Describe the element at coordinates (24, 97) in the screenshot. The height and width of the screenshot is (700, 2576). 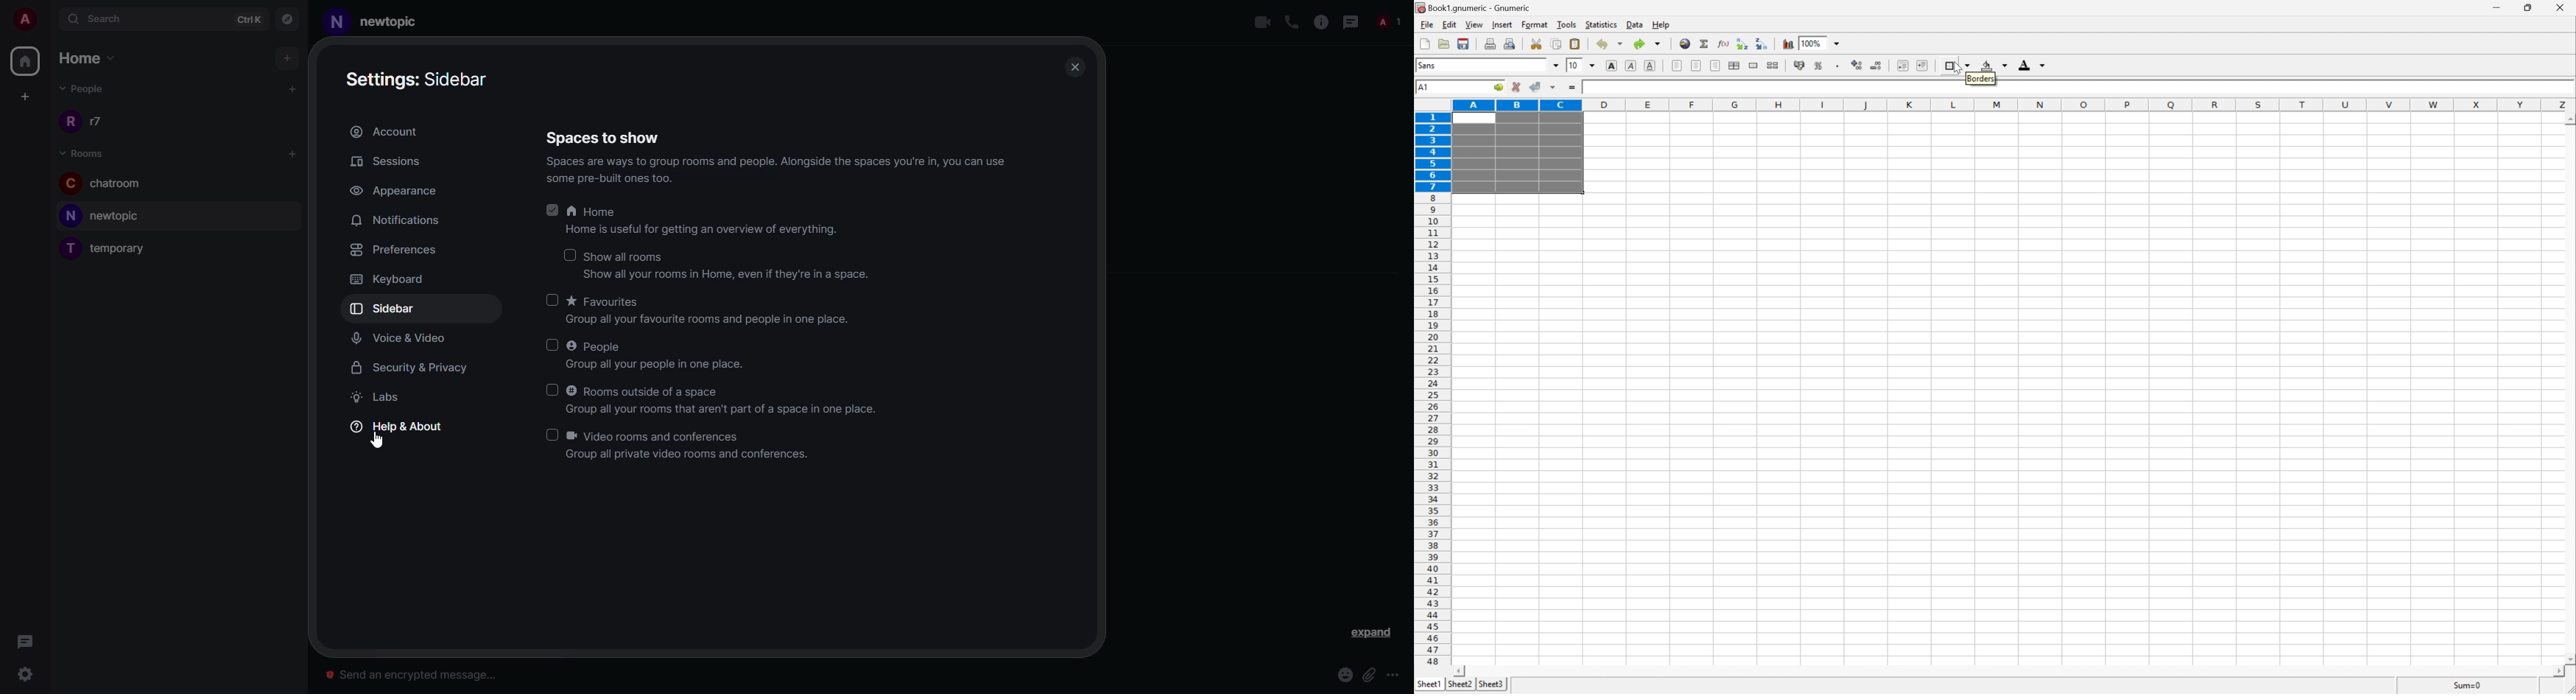
I see `create space` at that location.